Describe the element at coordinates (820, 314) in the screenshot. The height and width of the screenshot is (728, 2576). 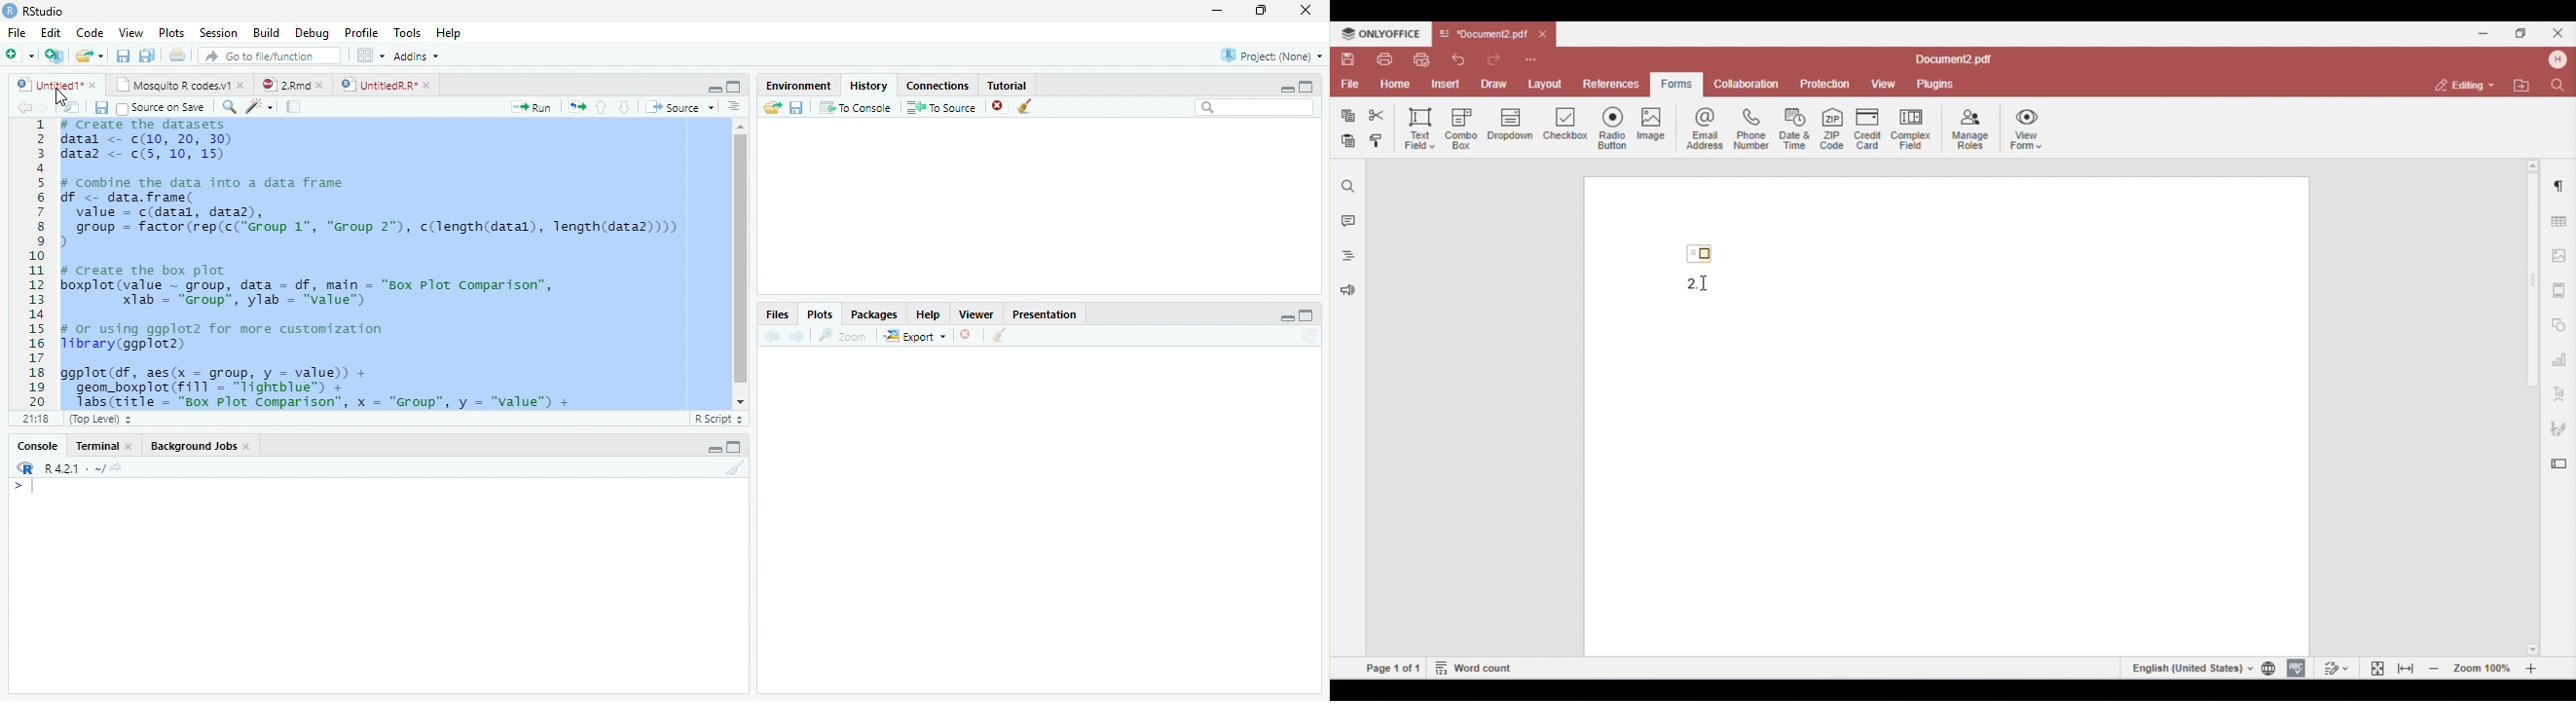
I see `Plots` at that location.